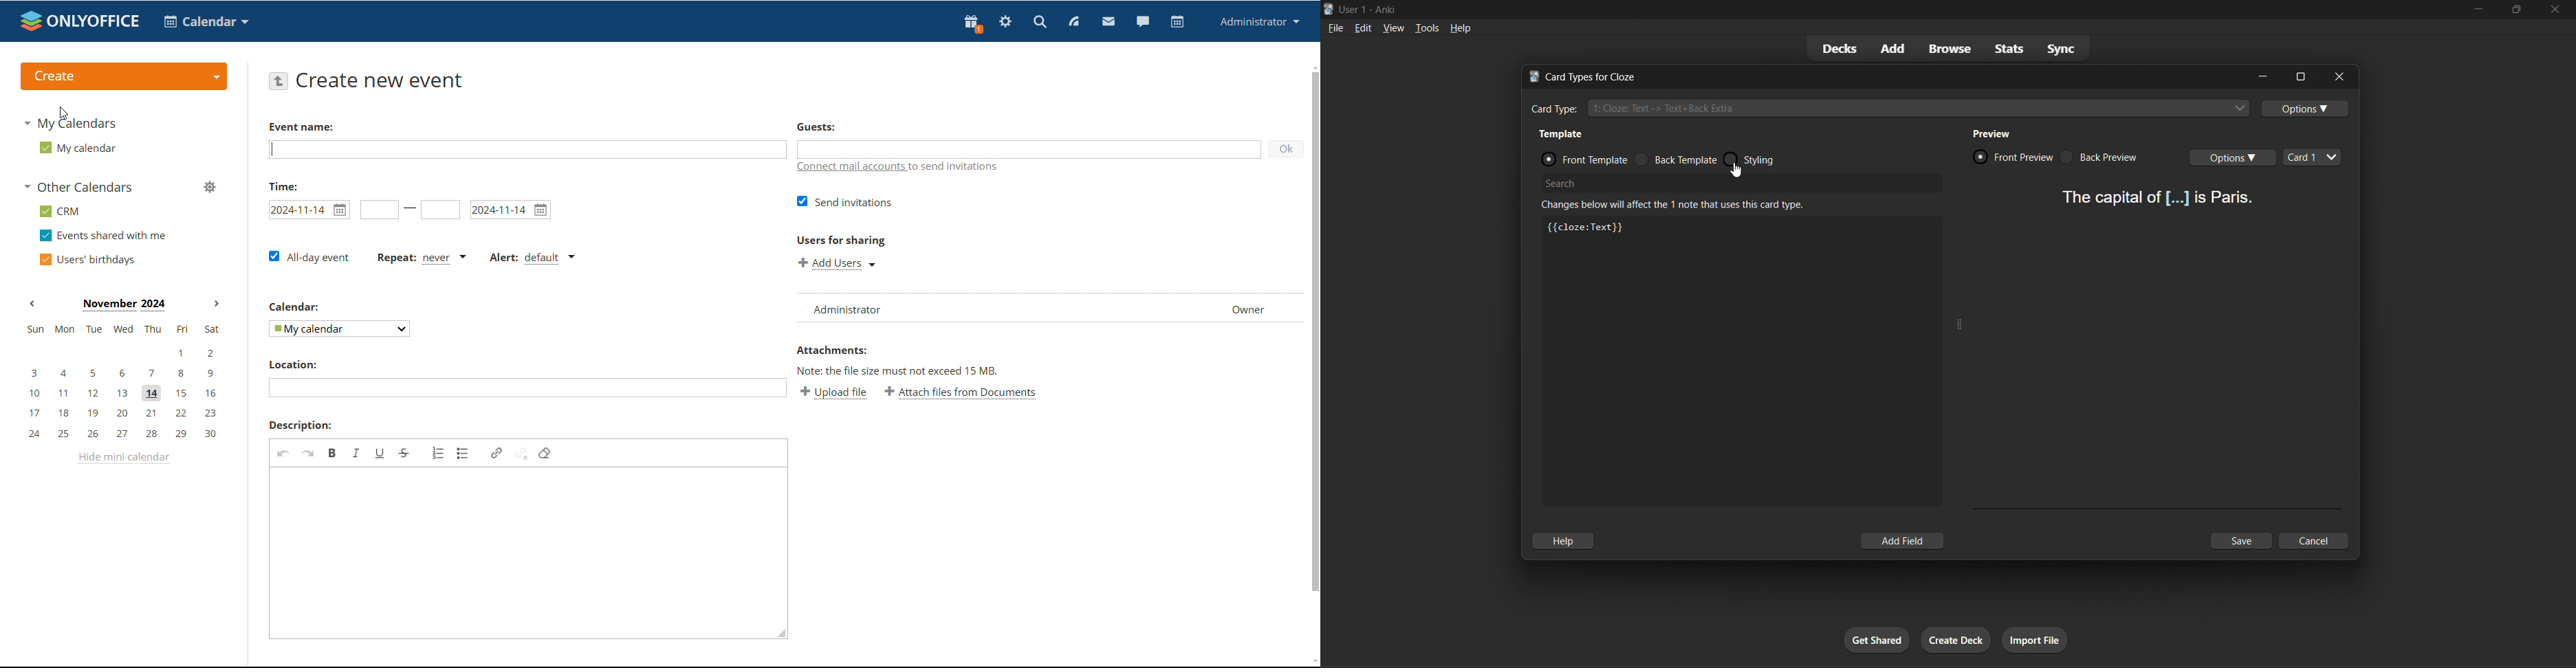 The width and height of the screenshot is (2576, 672). I want to click on cursor, so click(64, 113).